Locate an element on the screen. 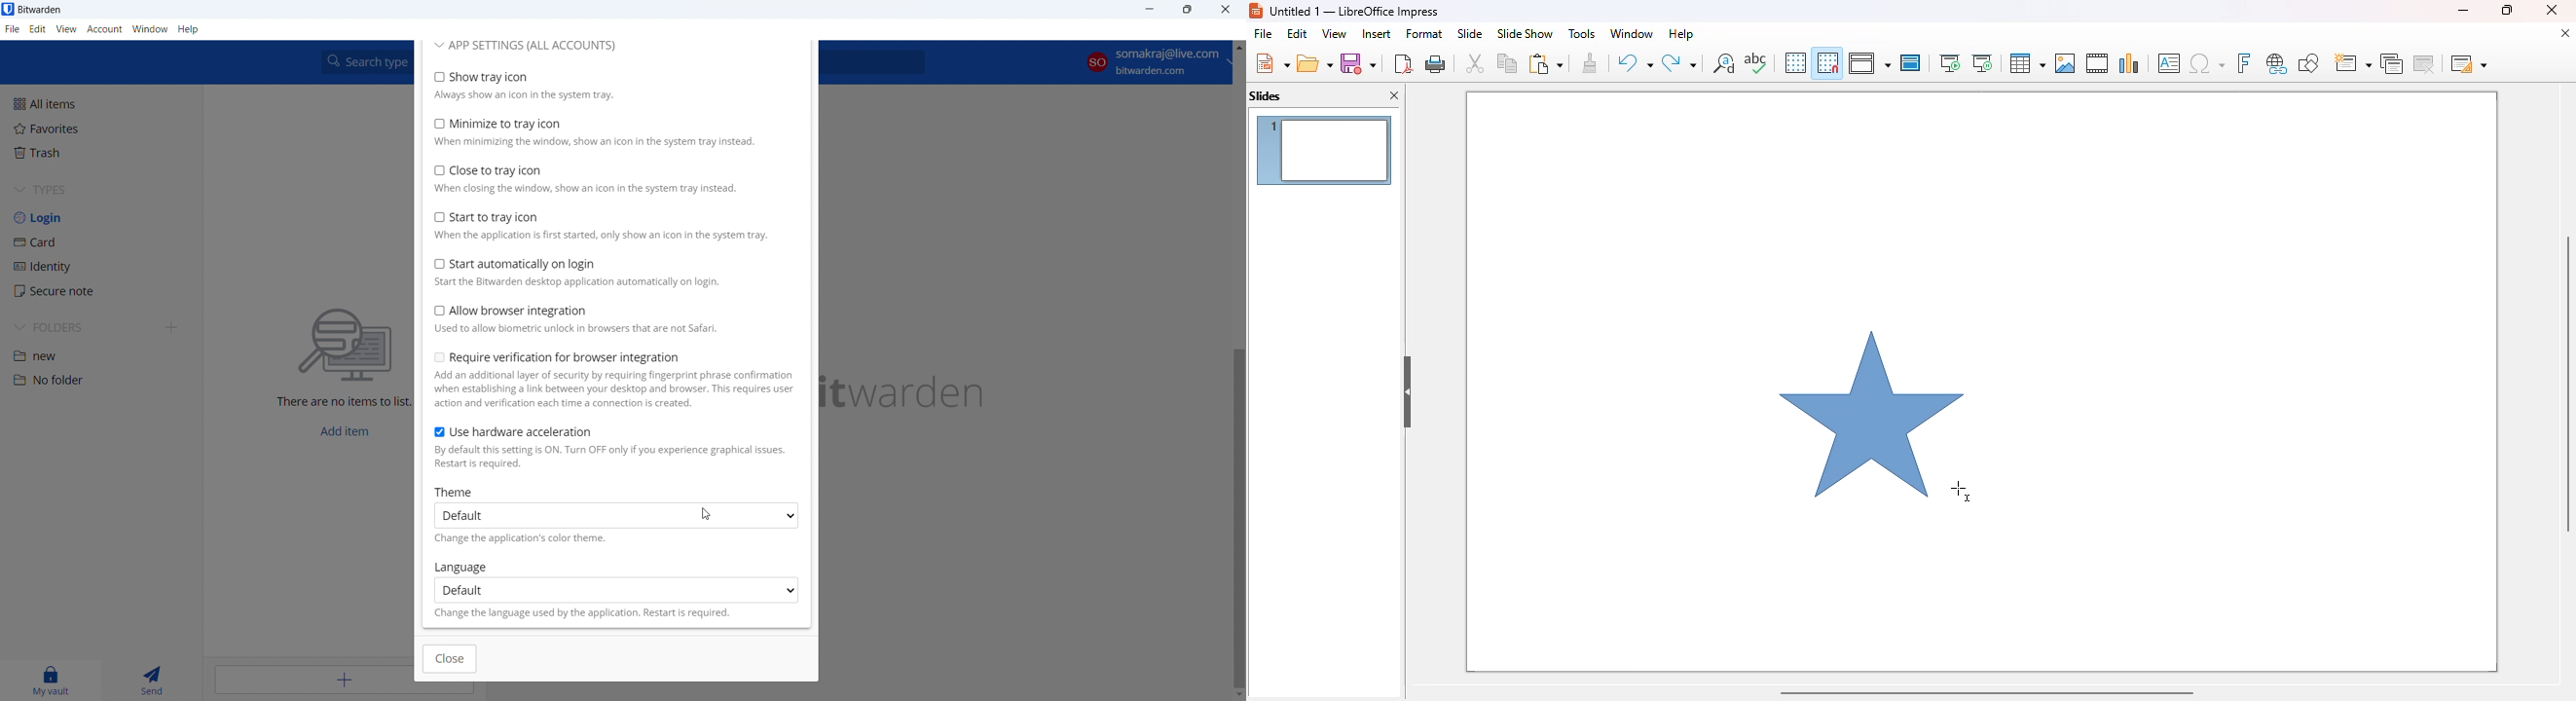  duplicate slide is located at coordinates (2392, 63).